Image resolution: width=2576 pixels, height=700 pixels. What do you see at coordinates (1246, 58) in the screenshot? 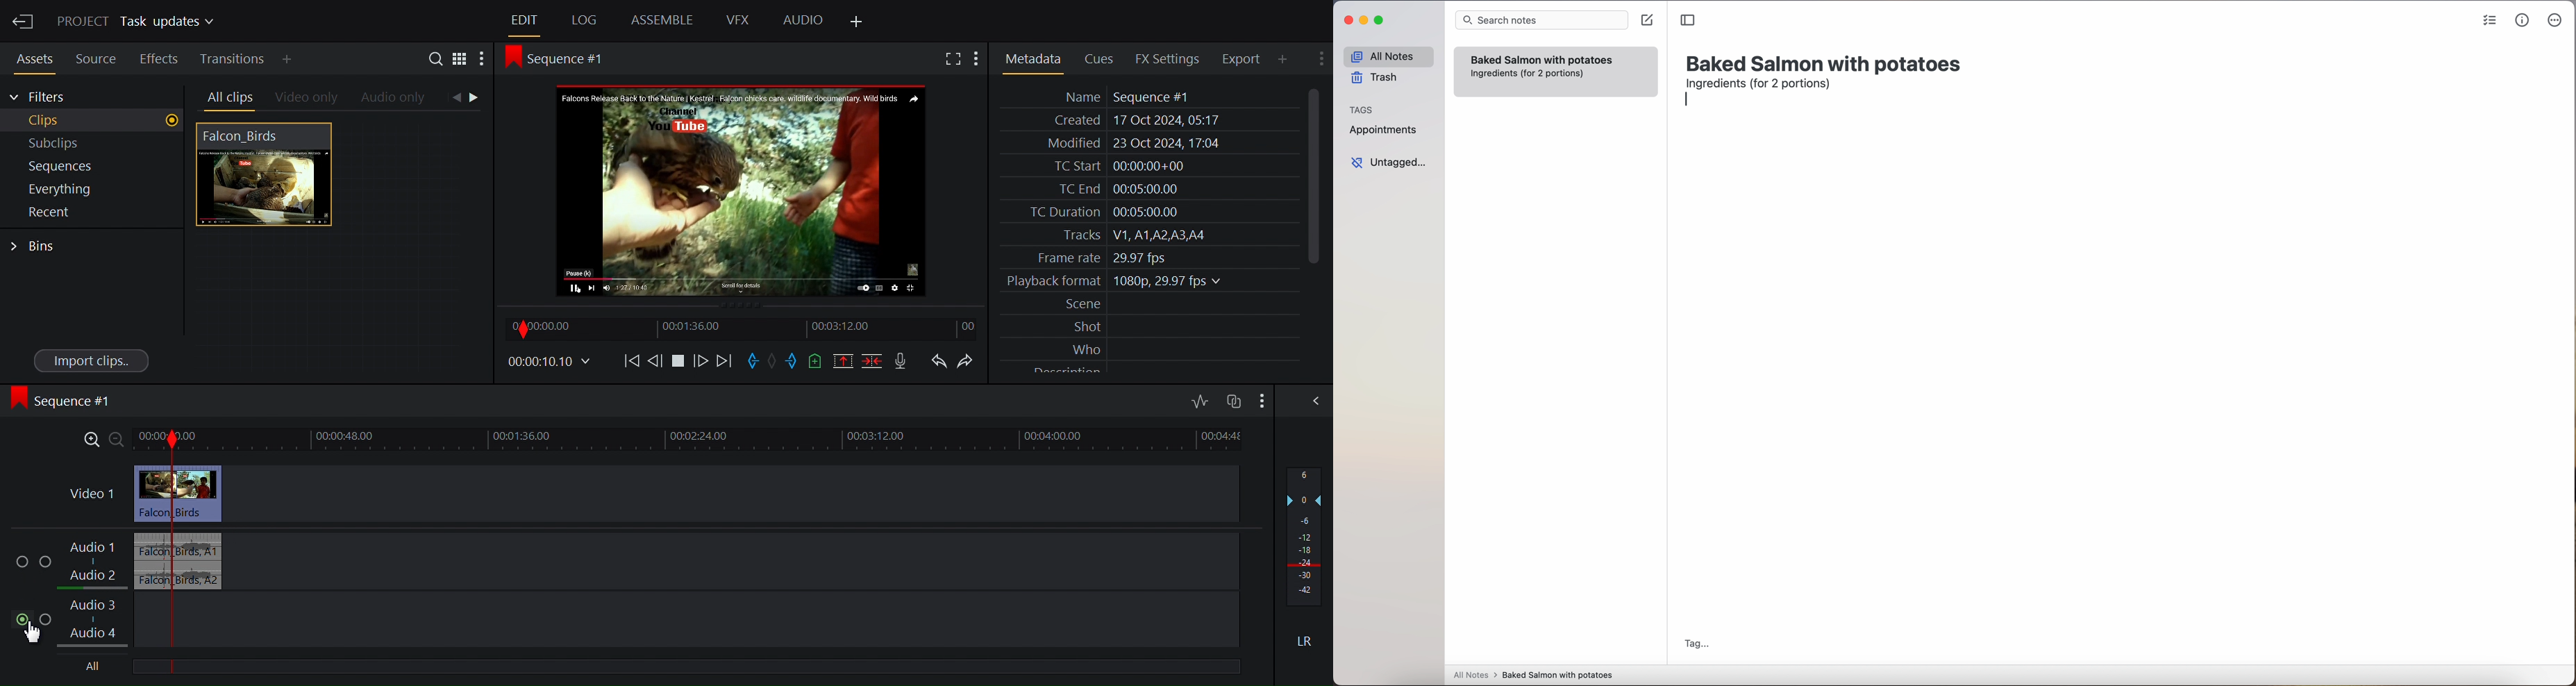
I see `Export` at bounding box center [1246, 58].